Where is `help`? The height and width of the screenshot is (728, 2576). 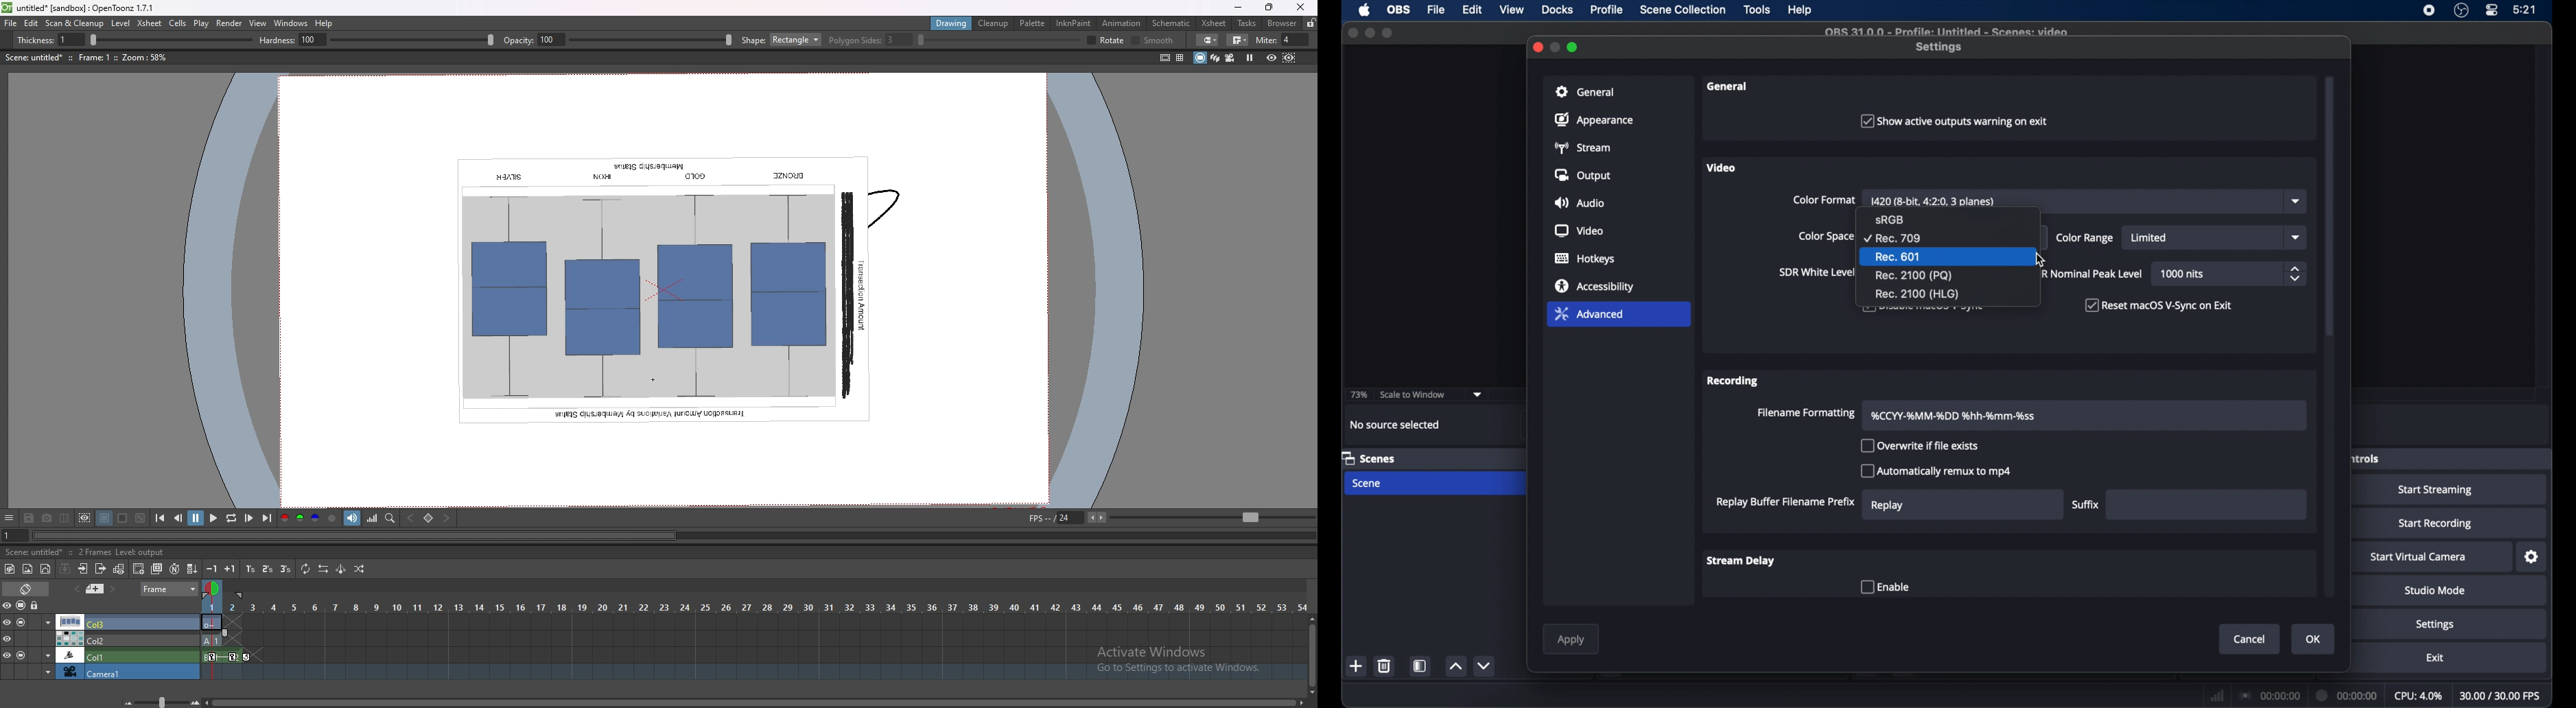
help is located at coordinates (1801, 10).